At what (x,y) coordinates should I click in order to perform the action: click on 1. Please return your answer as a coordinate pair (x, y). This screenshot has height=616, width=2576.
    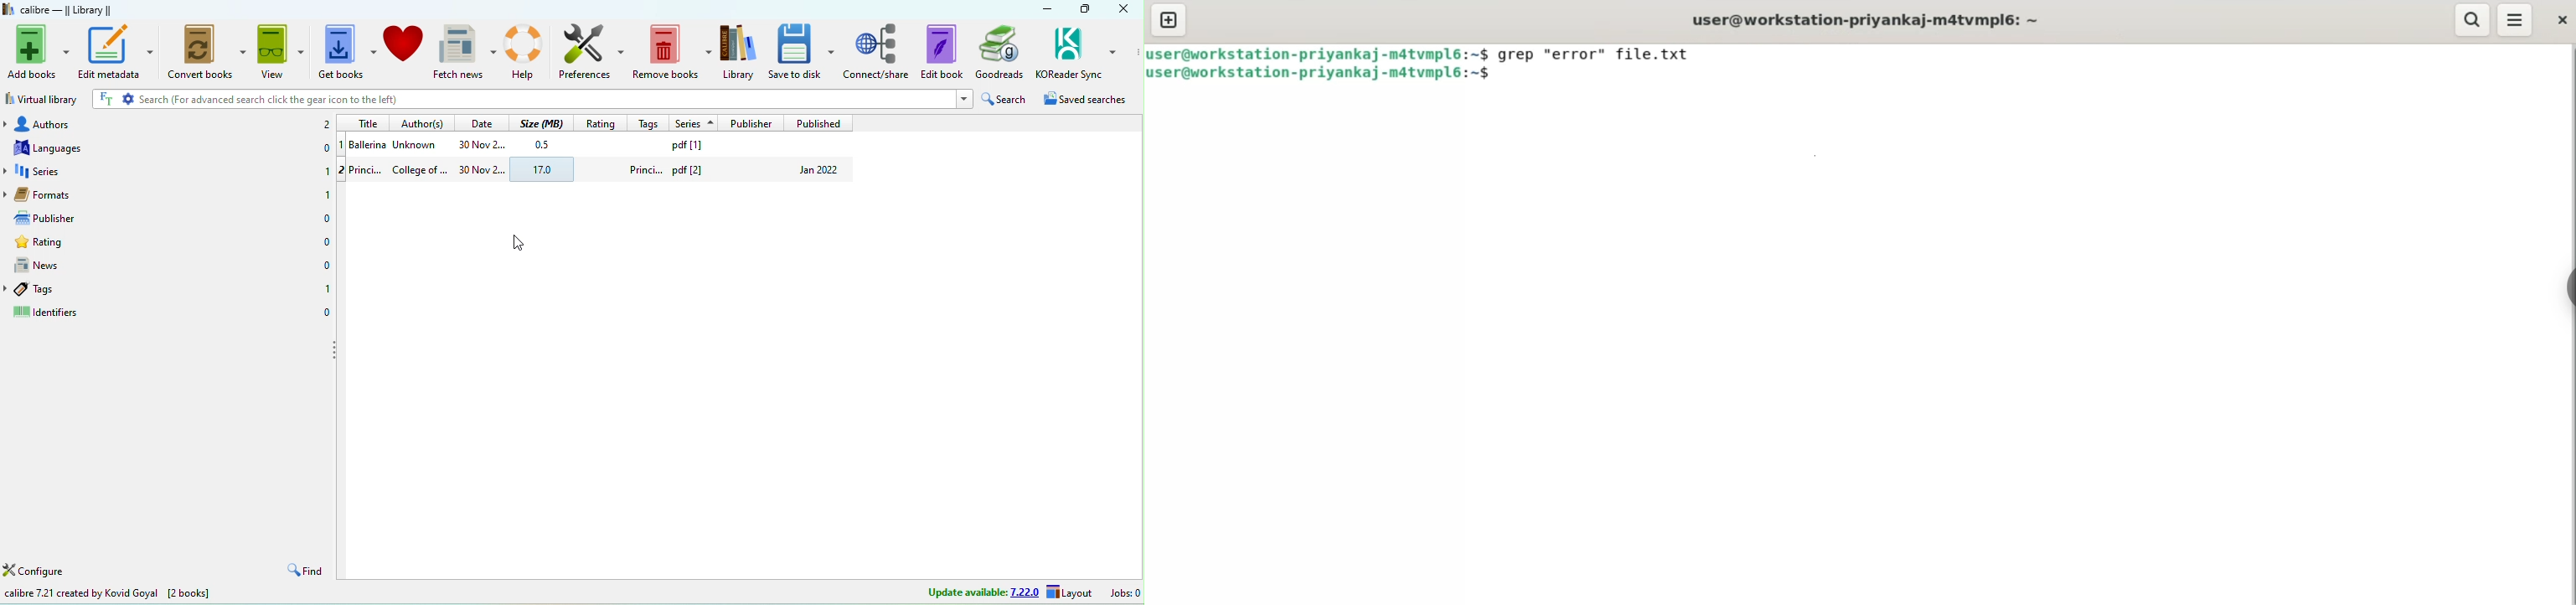
    Looking at the image, I should click on (327, 288).